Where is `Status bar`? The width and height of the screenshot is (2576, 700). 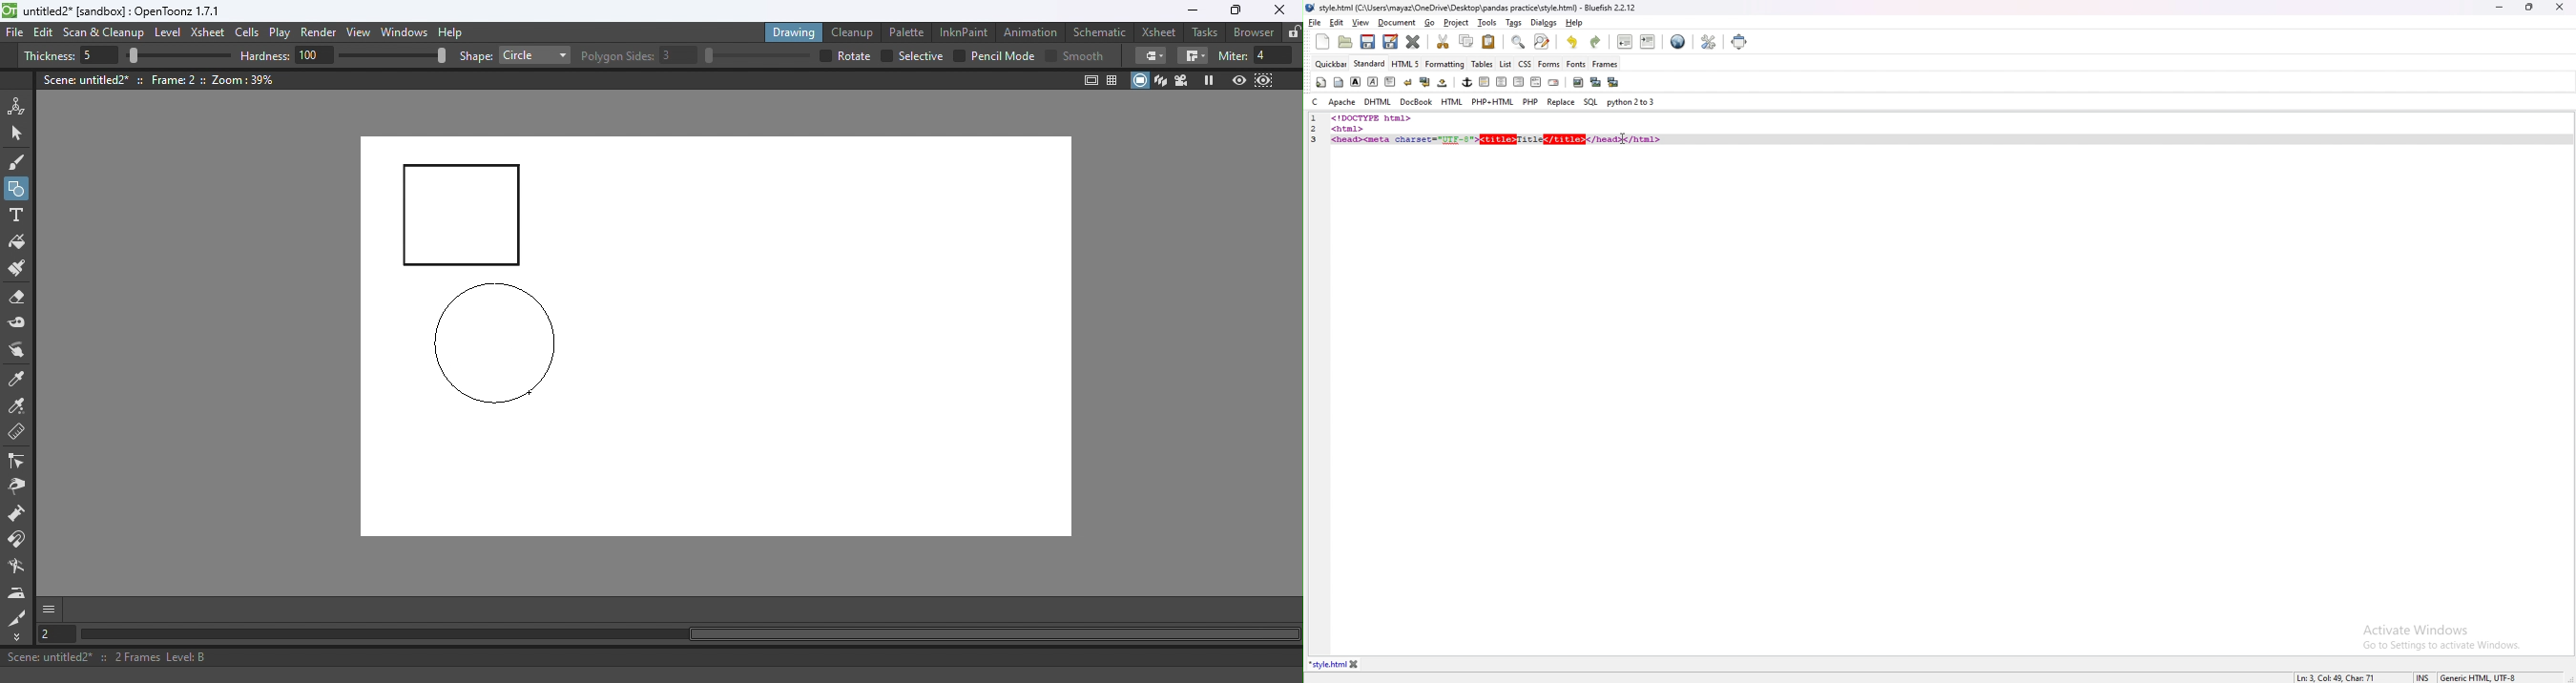
Status bar is located at coordinates (652, 657).